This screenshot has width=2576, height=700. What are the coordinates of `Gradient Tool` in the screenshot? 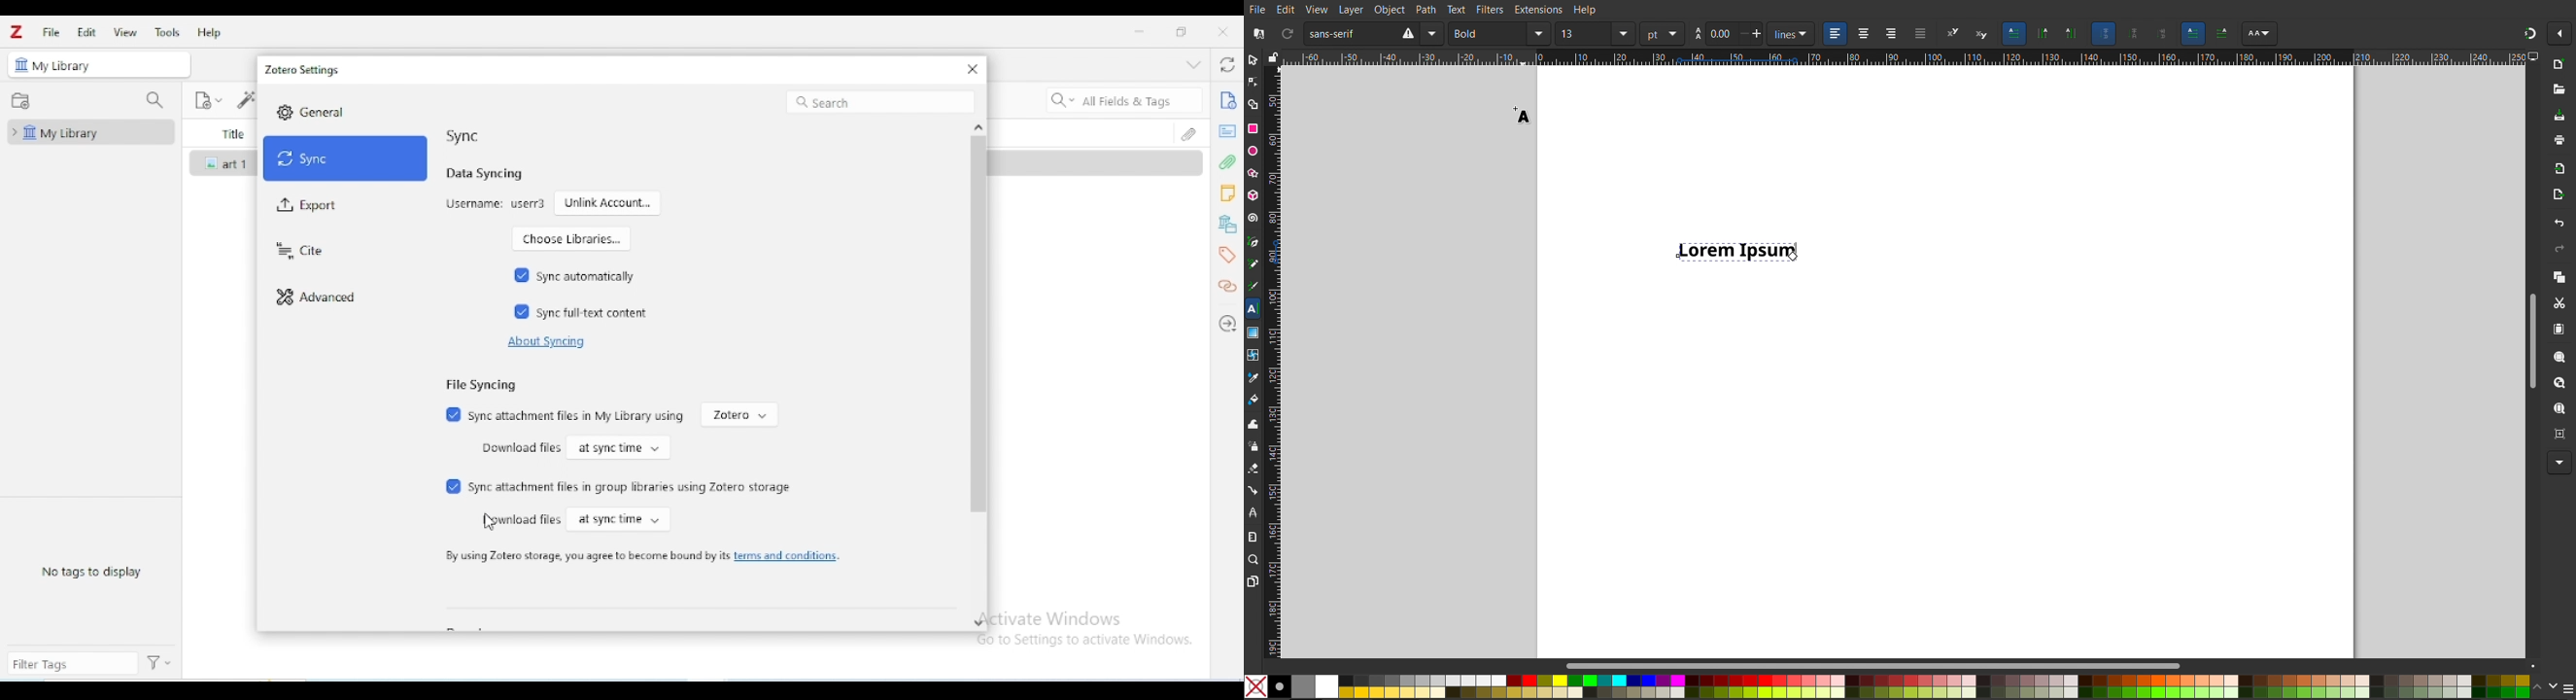 It's located at (1254, 330).